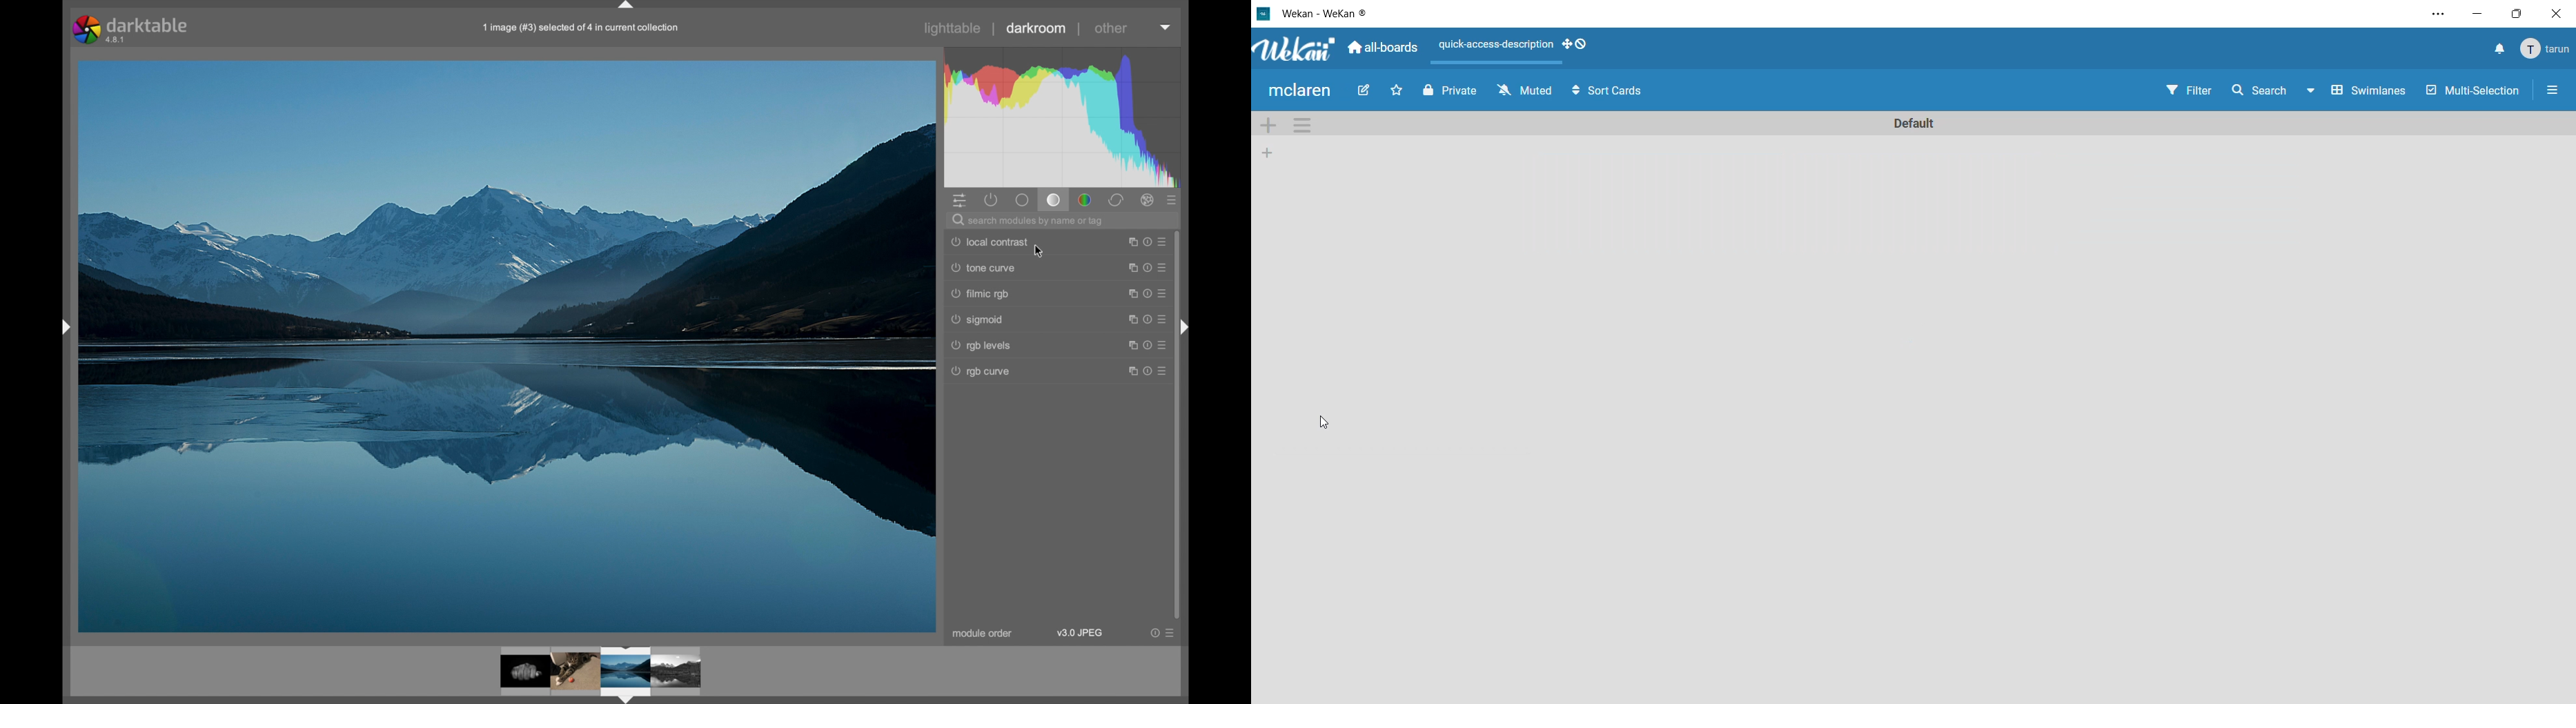 The width and height of the screenshot is (2576, 728). I want to click on open/close sidebar, so click(2554, 91).